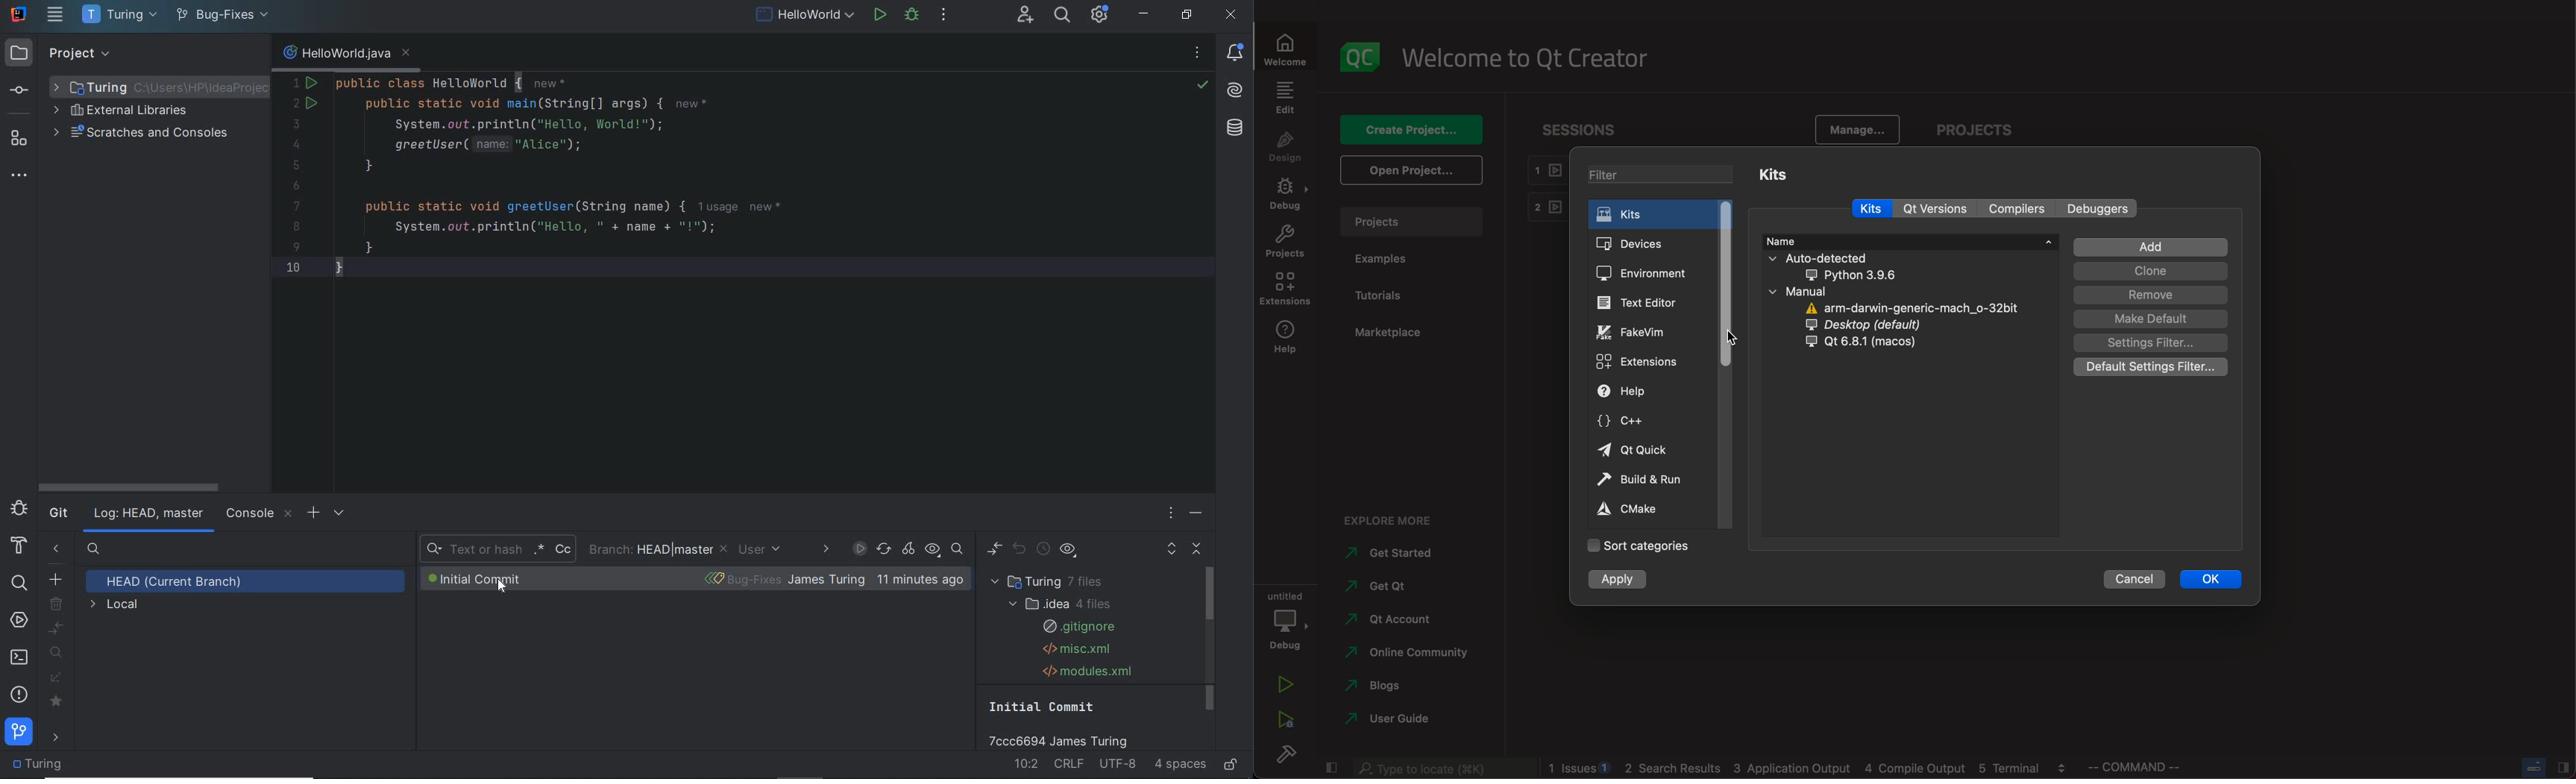 Image resolution: width=2576 pixels, height=784 pixels. Describe the element at coordinates (298, 83) in the screenshot. I see `1` at that location.